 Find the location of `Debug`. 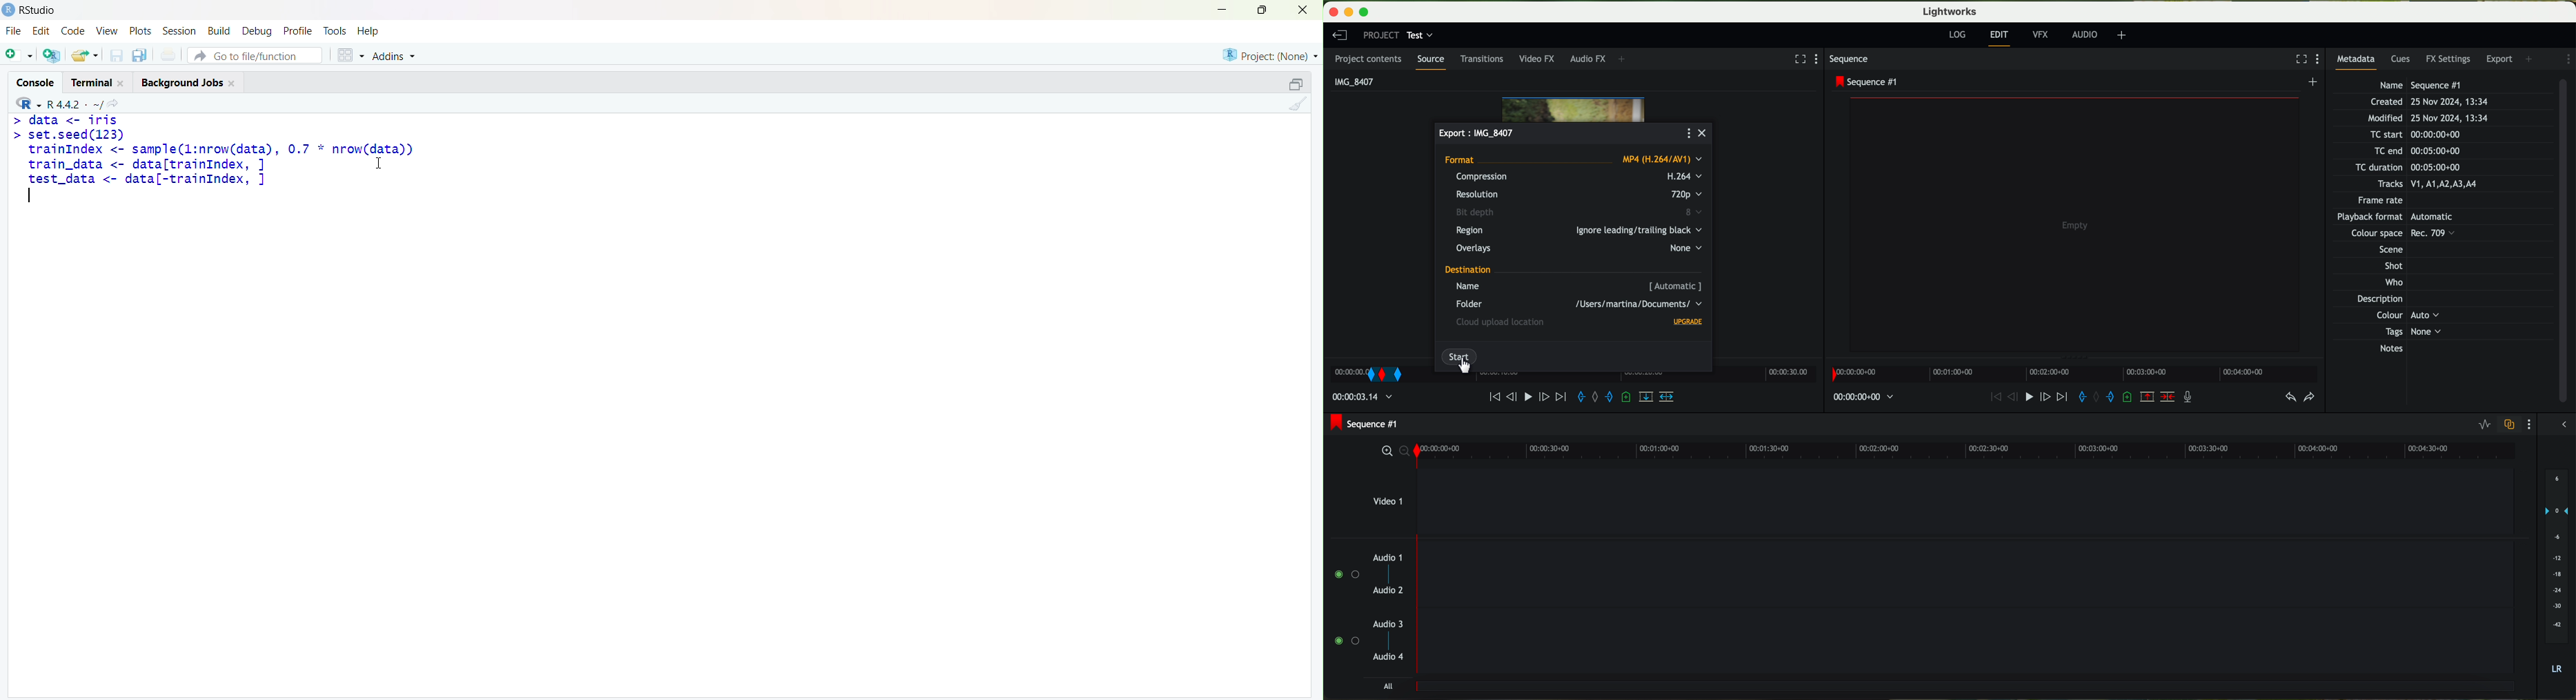

Debug is located at coordinates (258, 30).